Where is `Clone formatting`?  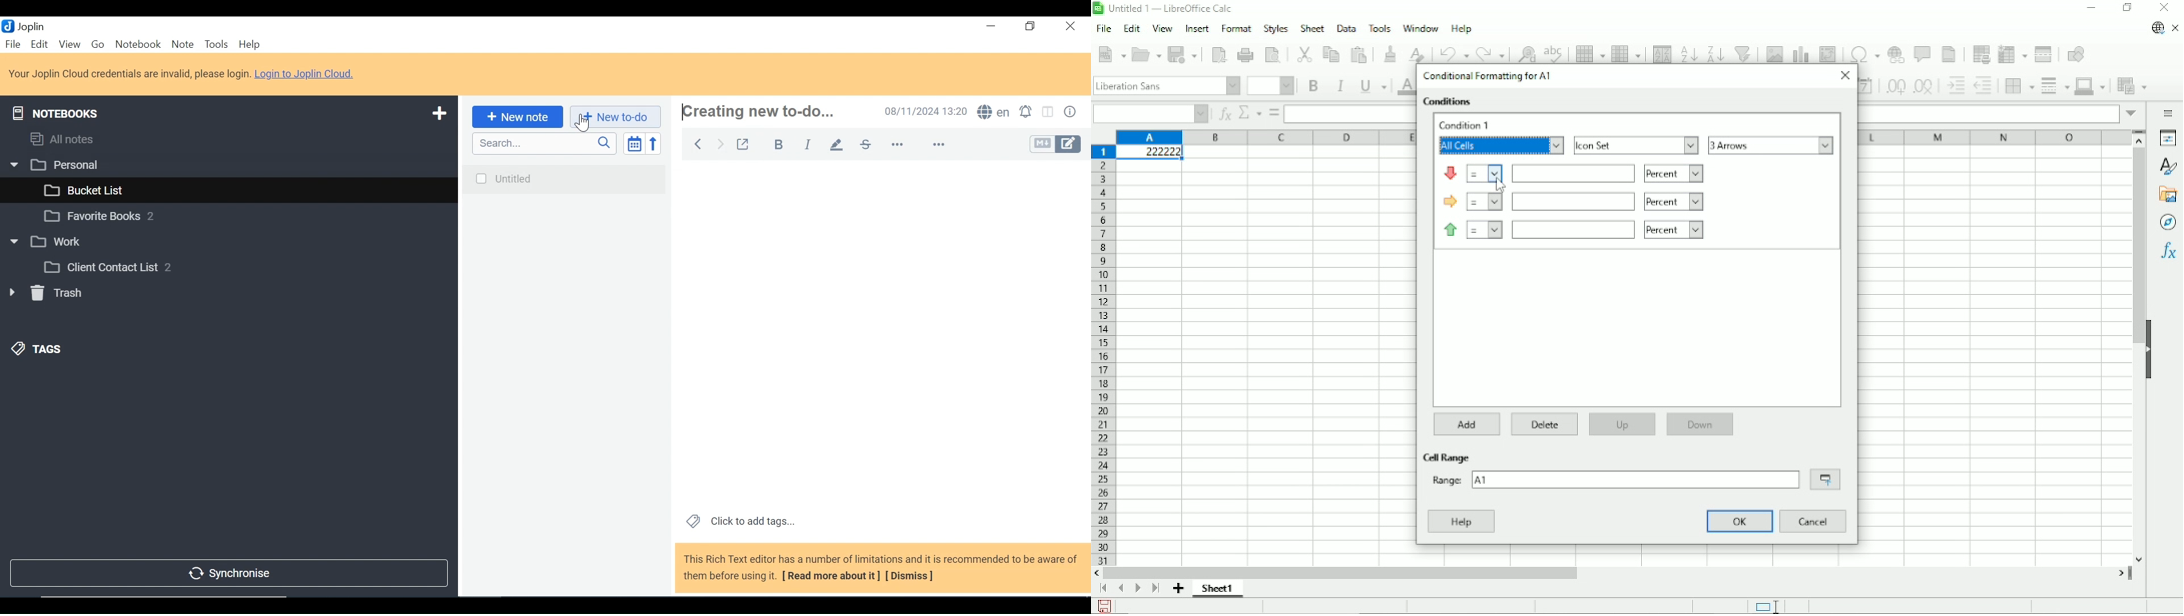 Clone formatting is located at coordinates (1391, 52).